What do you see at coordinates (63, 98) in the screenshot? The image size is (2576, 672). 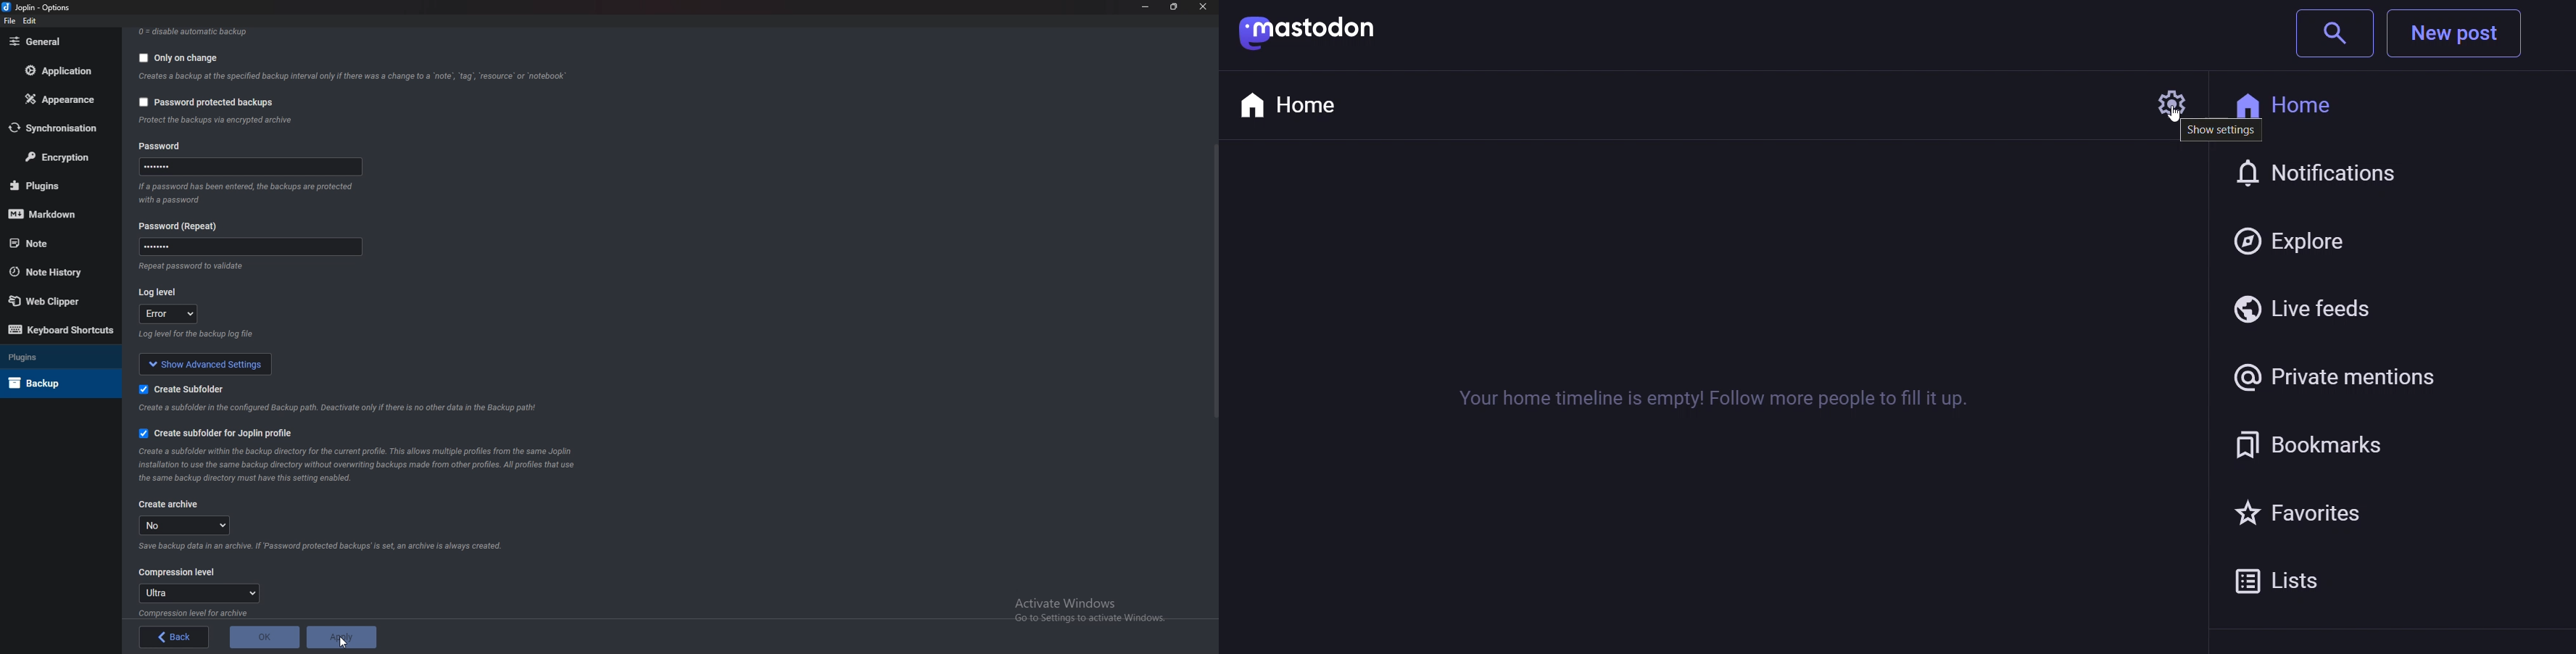 I see `Appearance` at bounding box center [63, 98].